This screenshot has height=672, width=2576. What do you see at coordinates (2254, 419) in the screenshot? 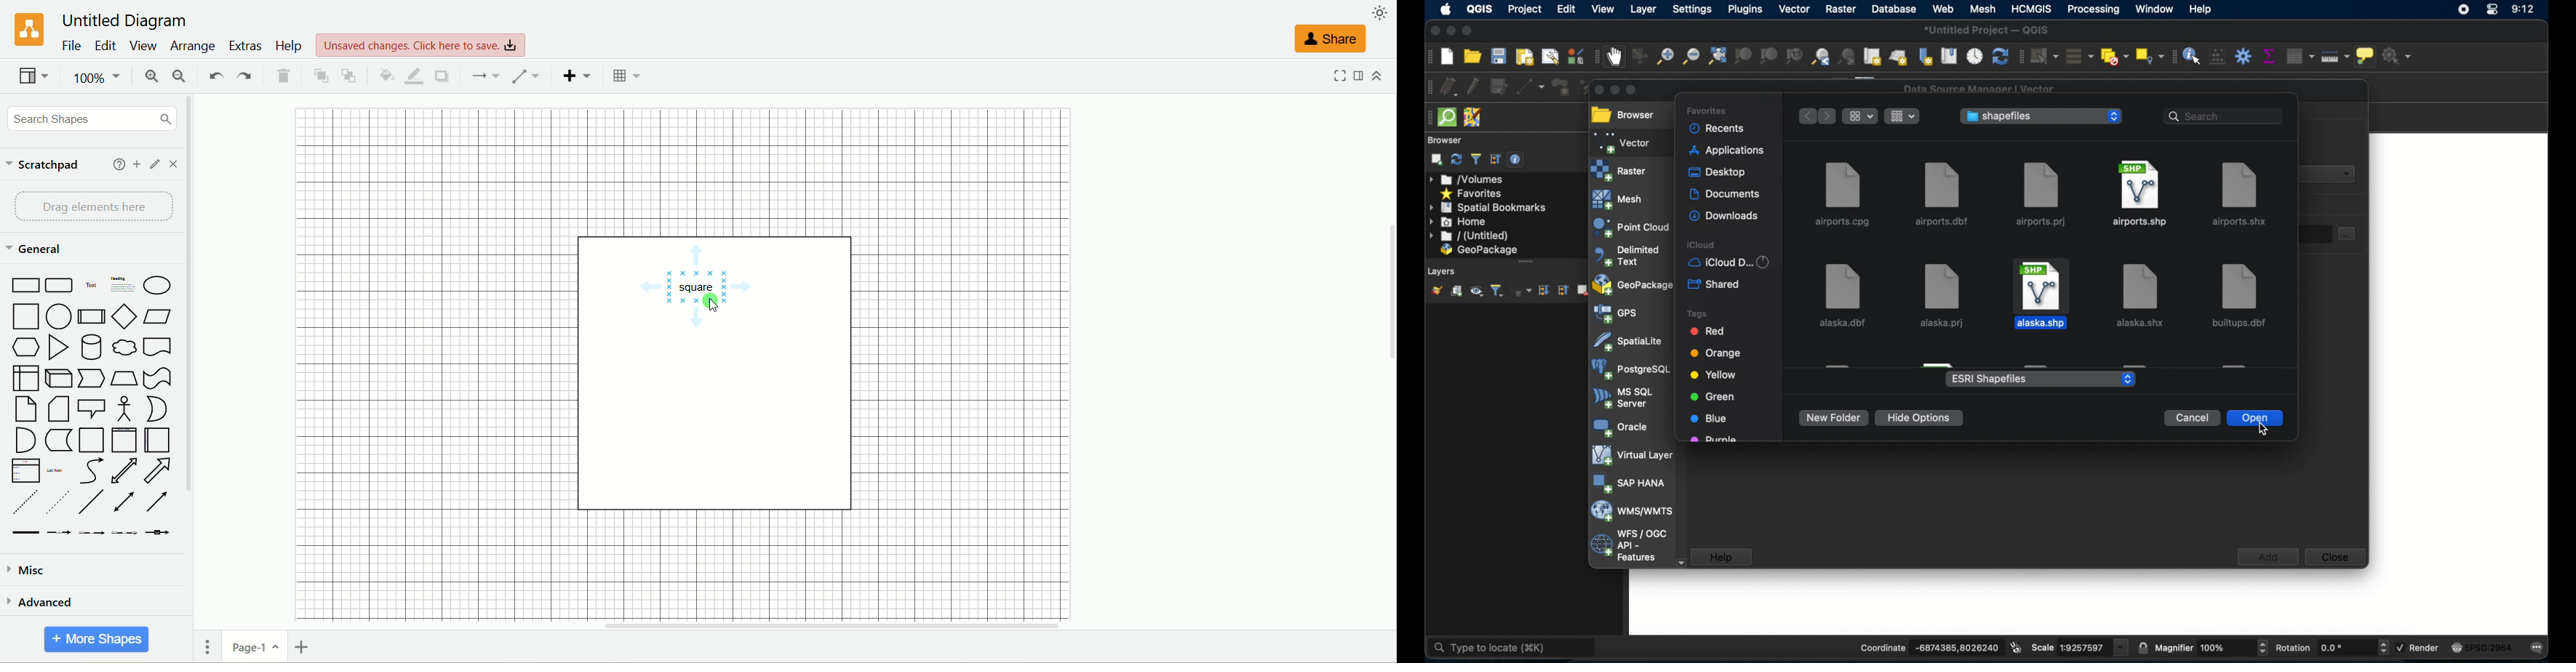
I see `open` at bounding box center [2254, 419].